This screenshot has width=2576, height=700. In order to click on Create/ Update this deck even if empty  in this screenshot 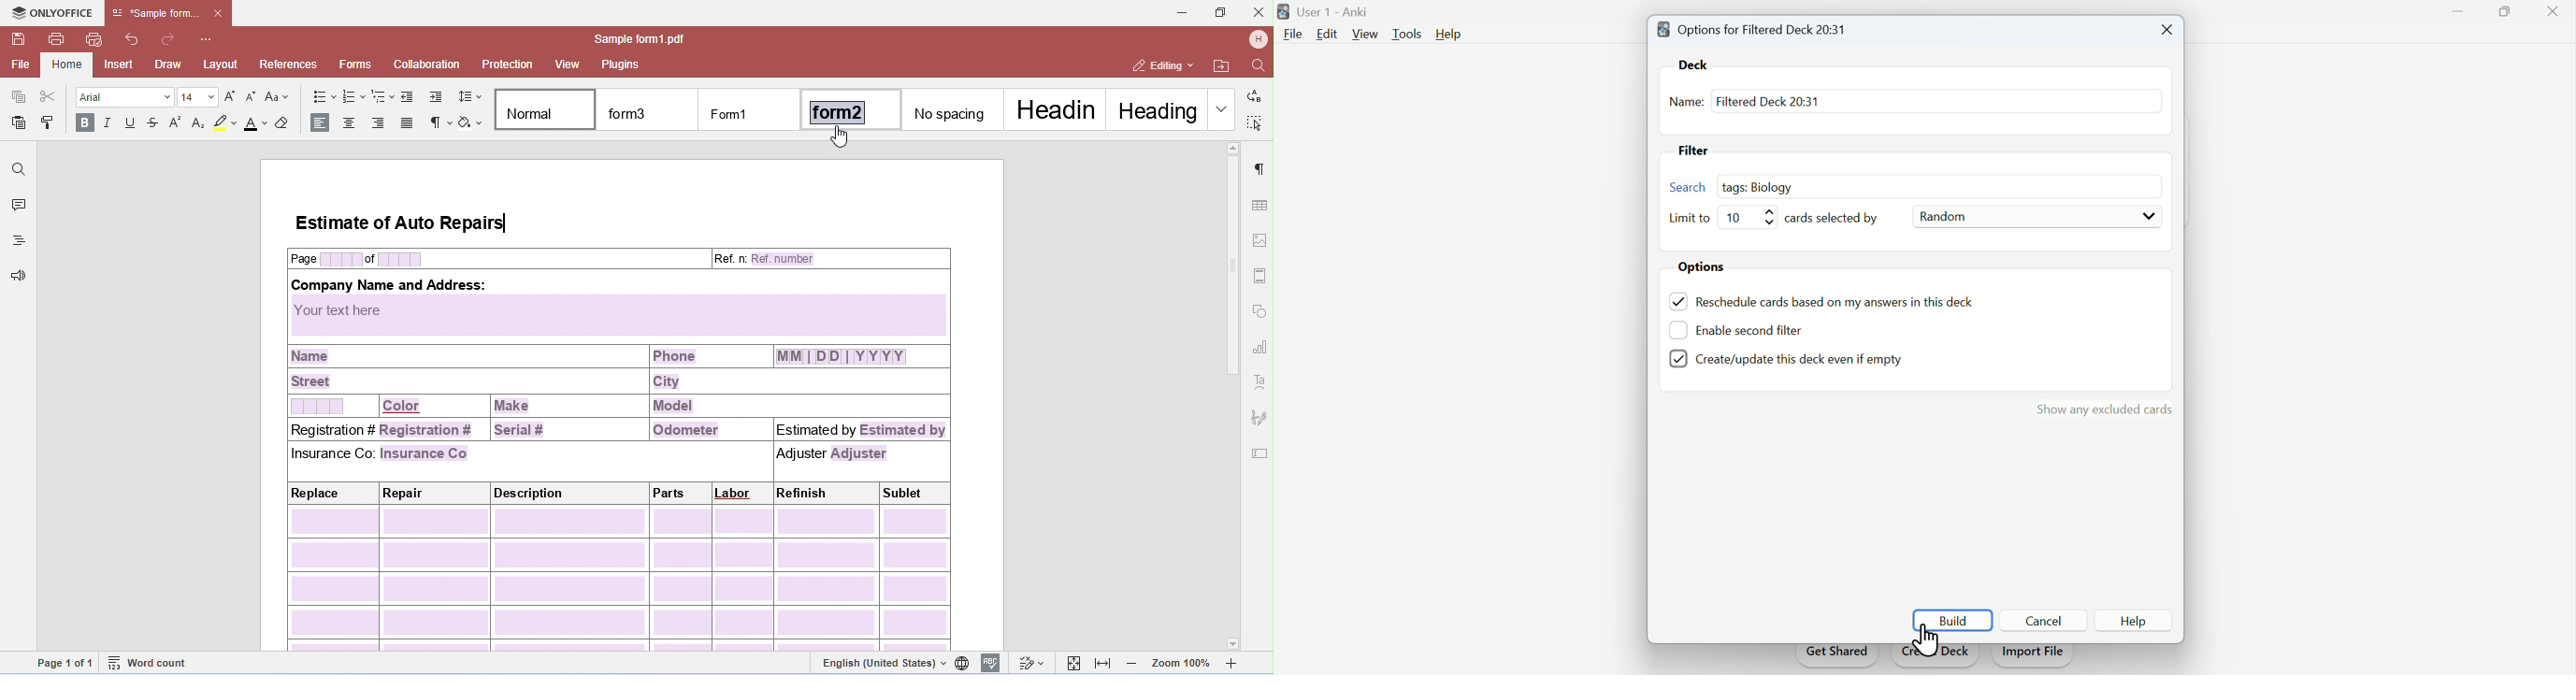, I will do `click(1784, 359)`.